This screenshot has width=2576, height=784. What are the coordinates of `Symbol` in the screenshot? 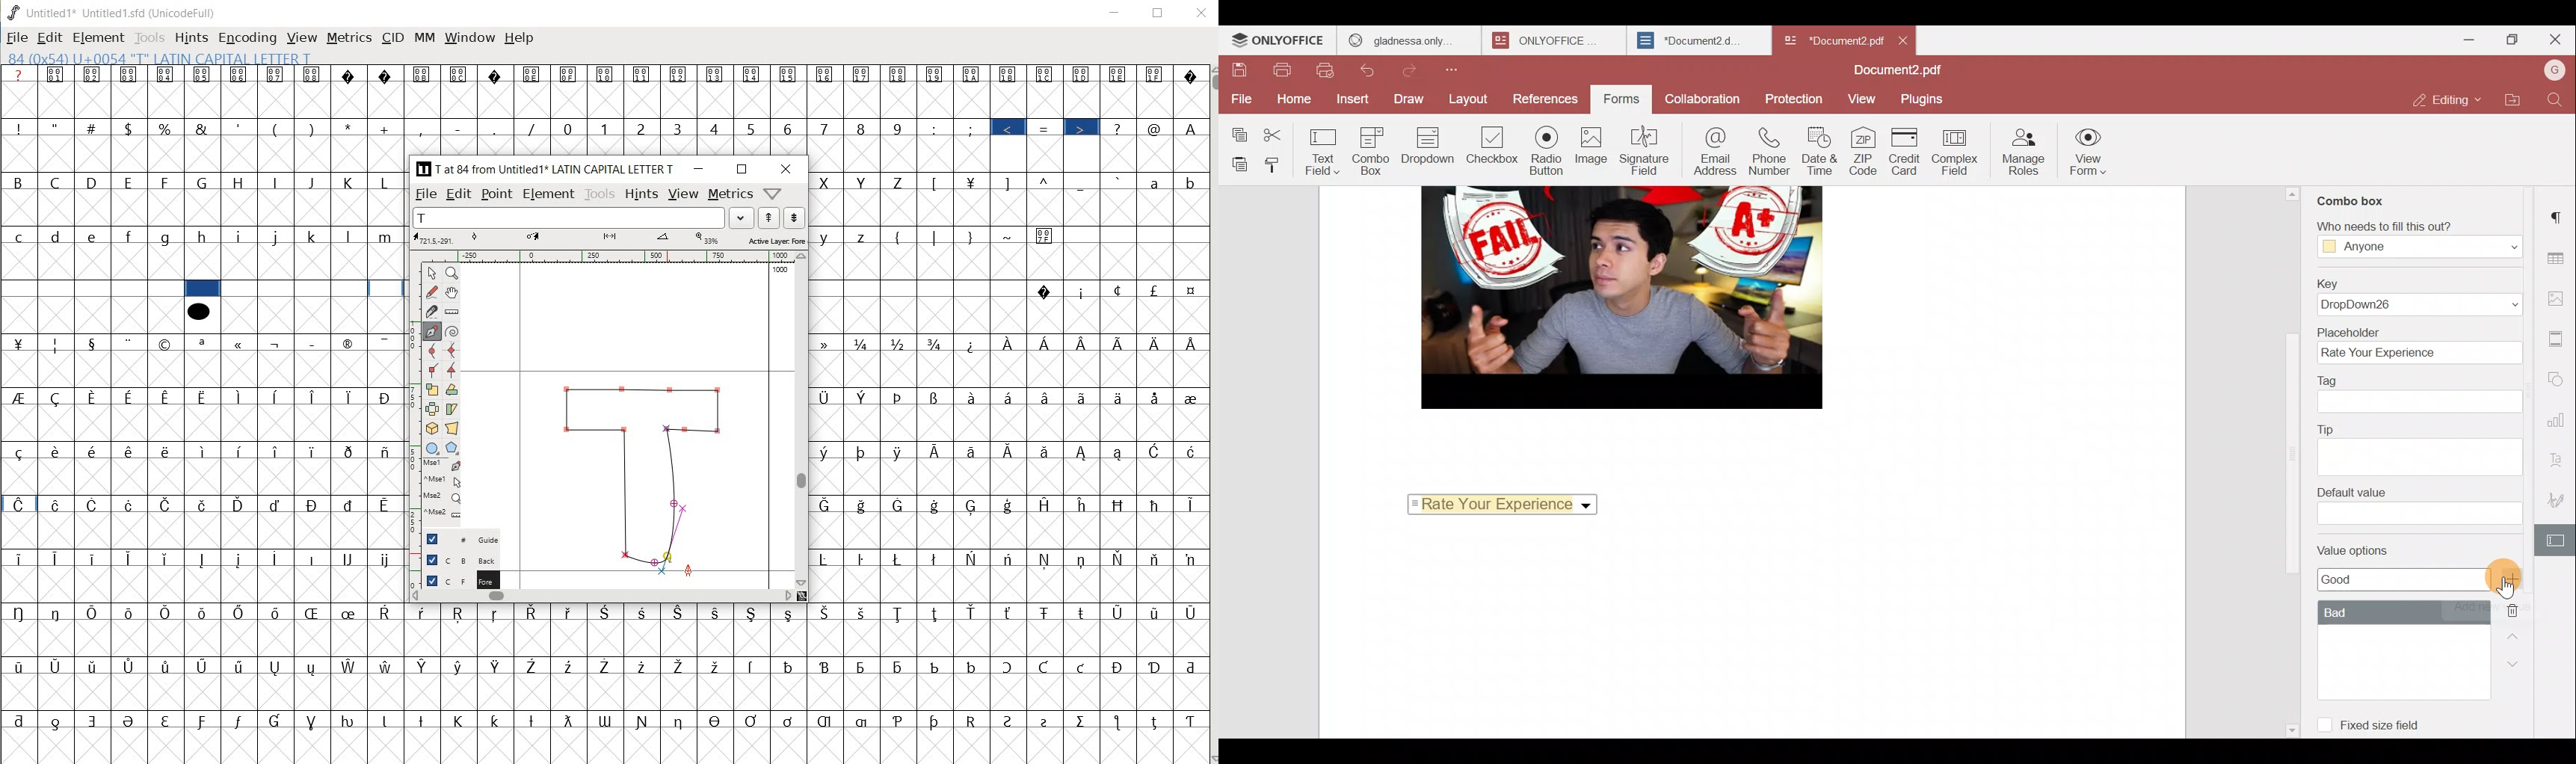 It's located at (93, 342).